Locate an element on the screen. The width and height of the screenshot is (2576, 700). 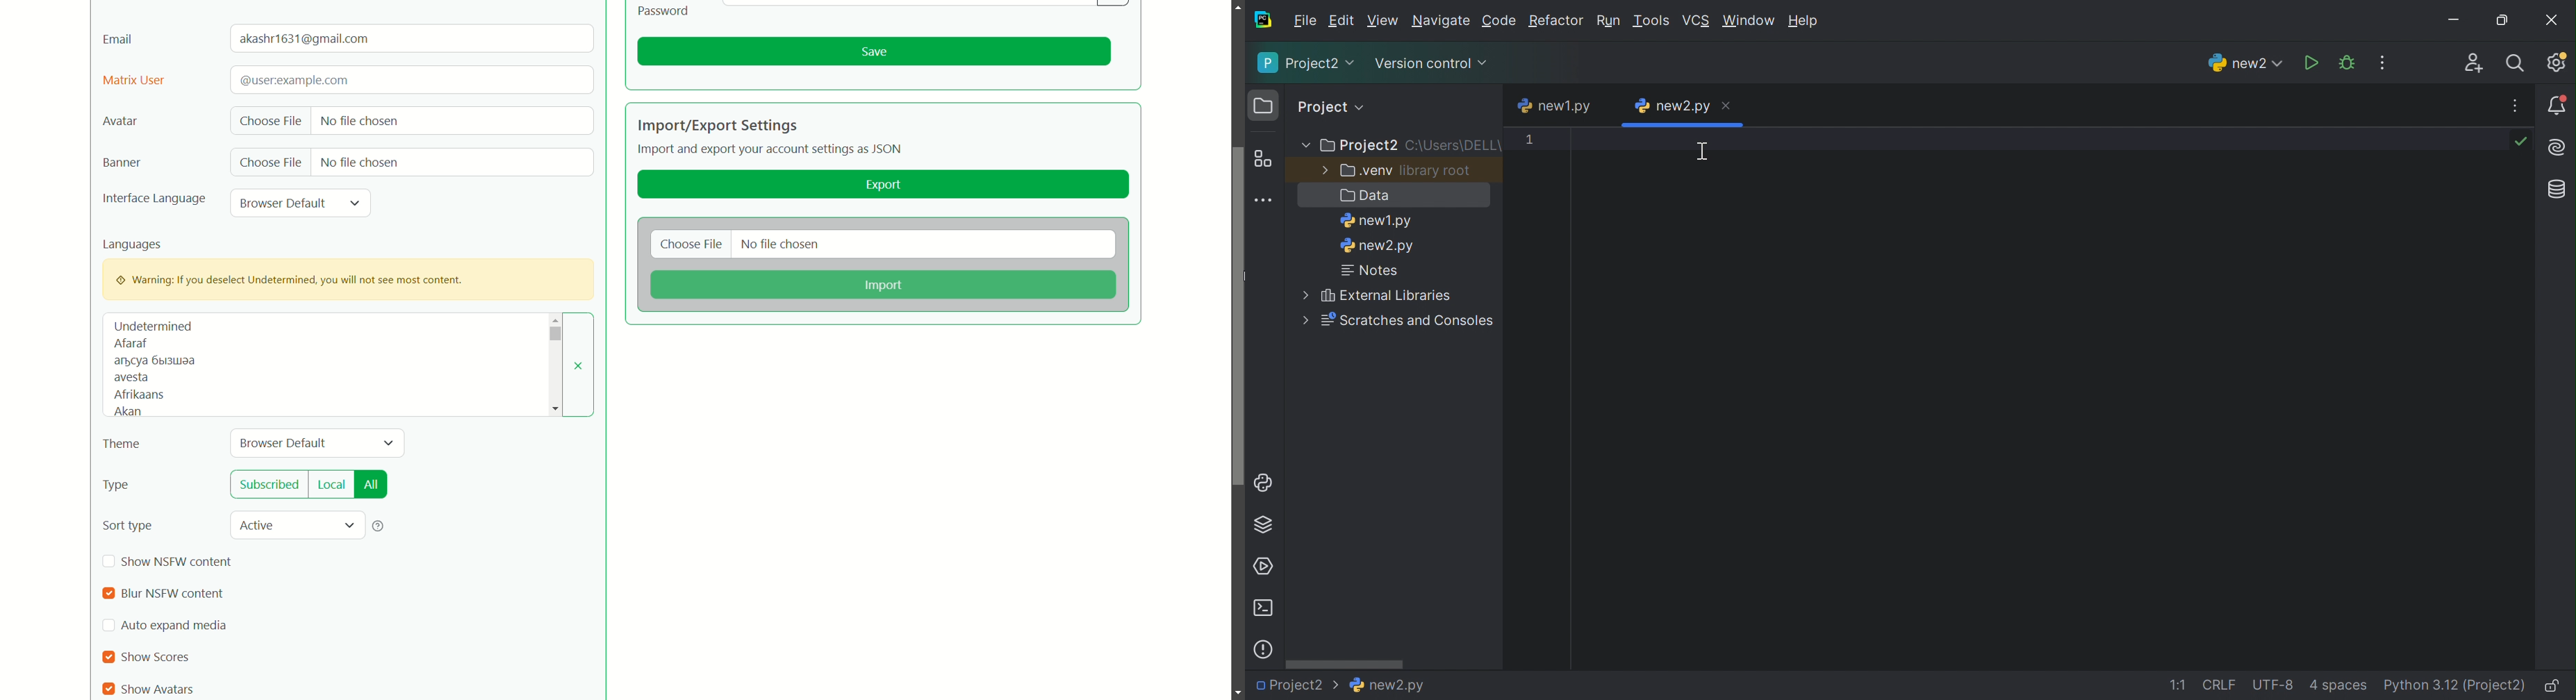
1 is located at coordinates (1530, 142).